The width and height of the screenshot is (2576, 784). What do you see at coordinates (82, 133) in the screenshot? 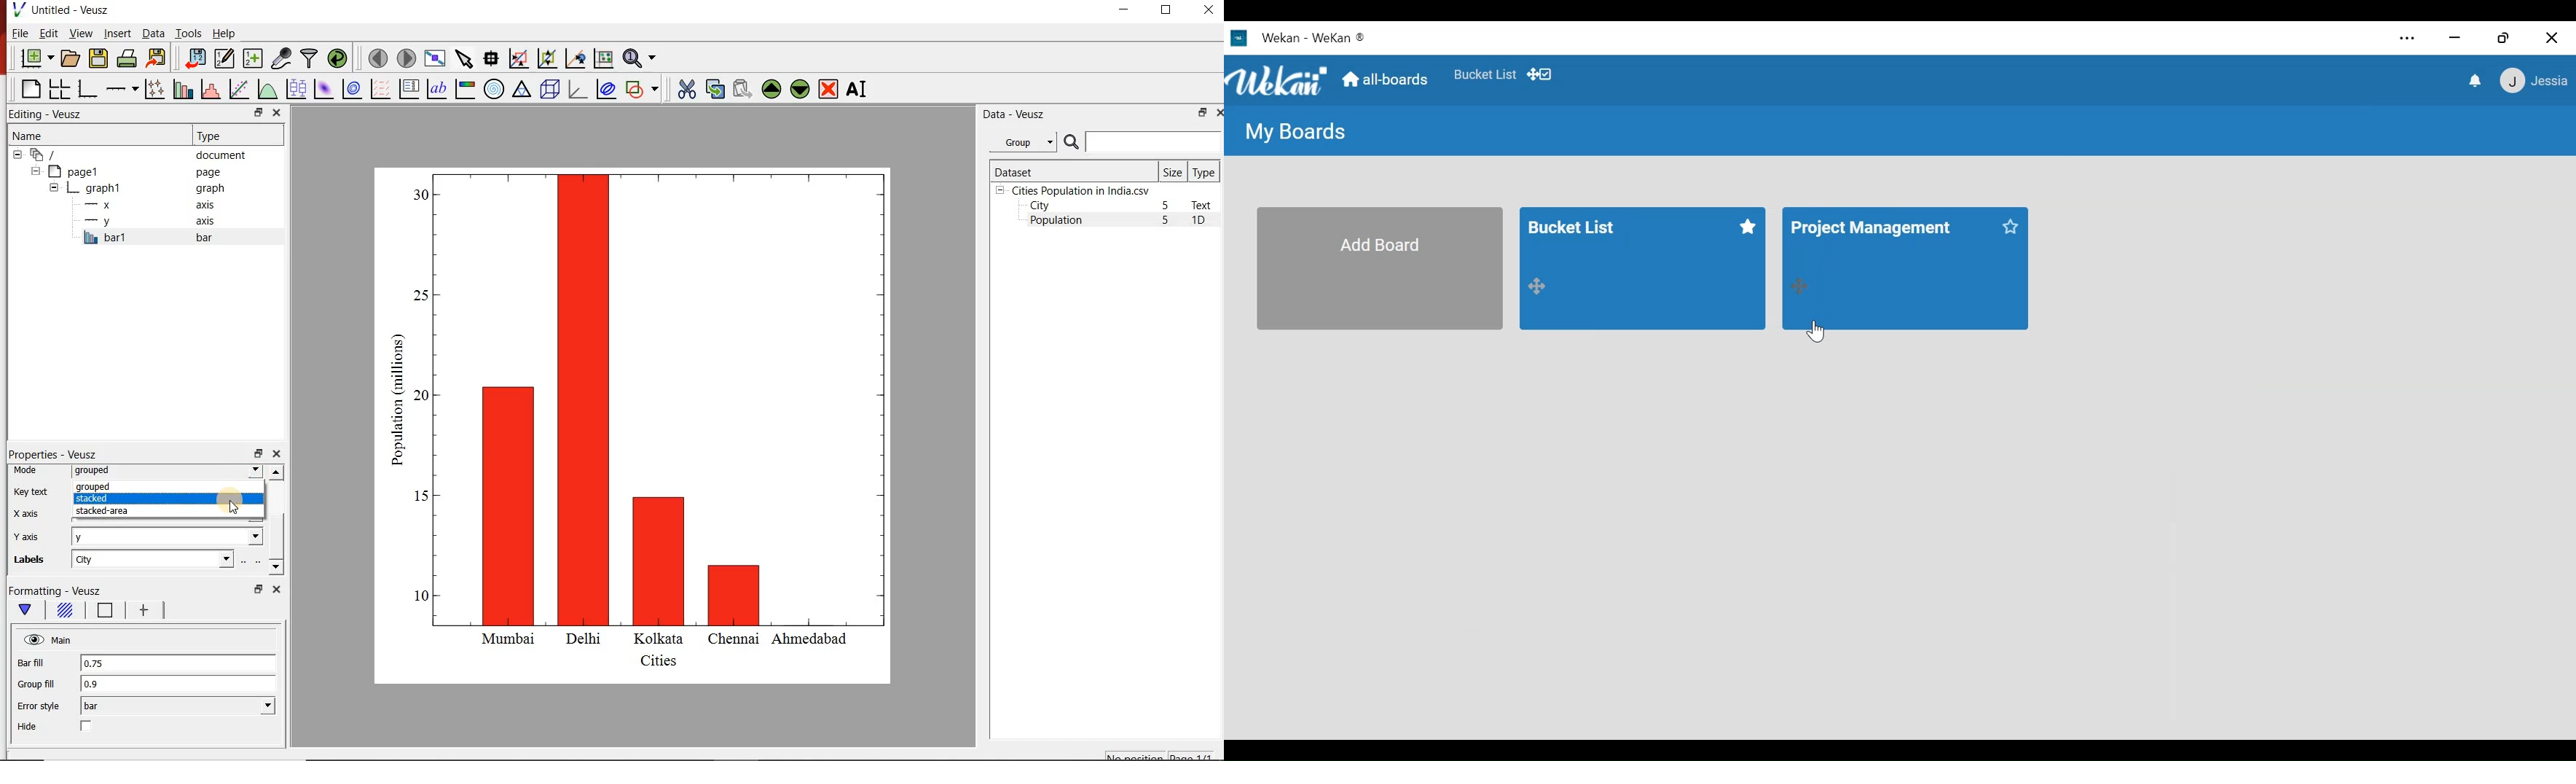
I see `Name` at bounding box center [82, 133].